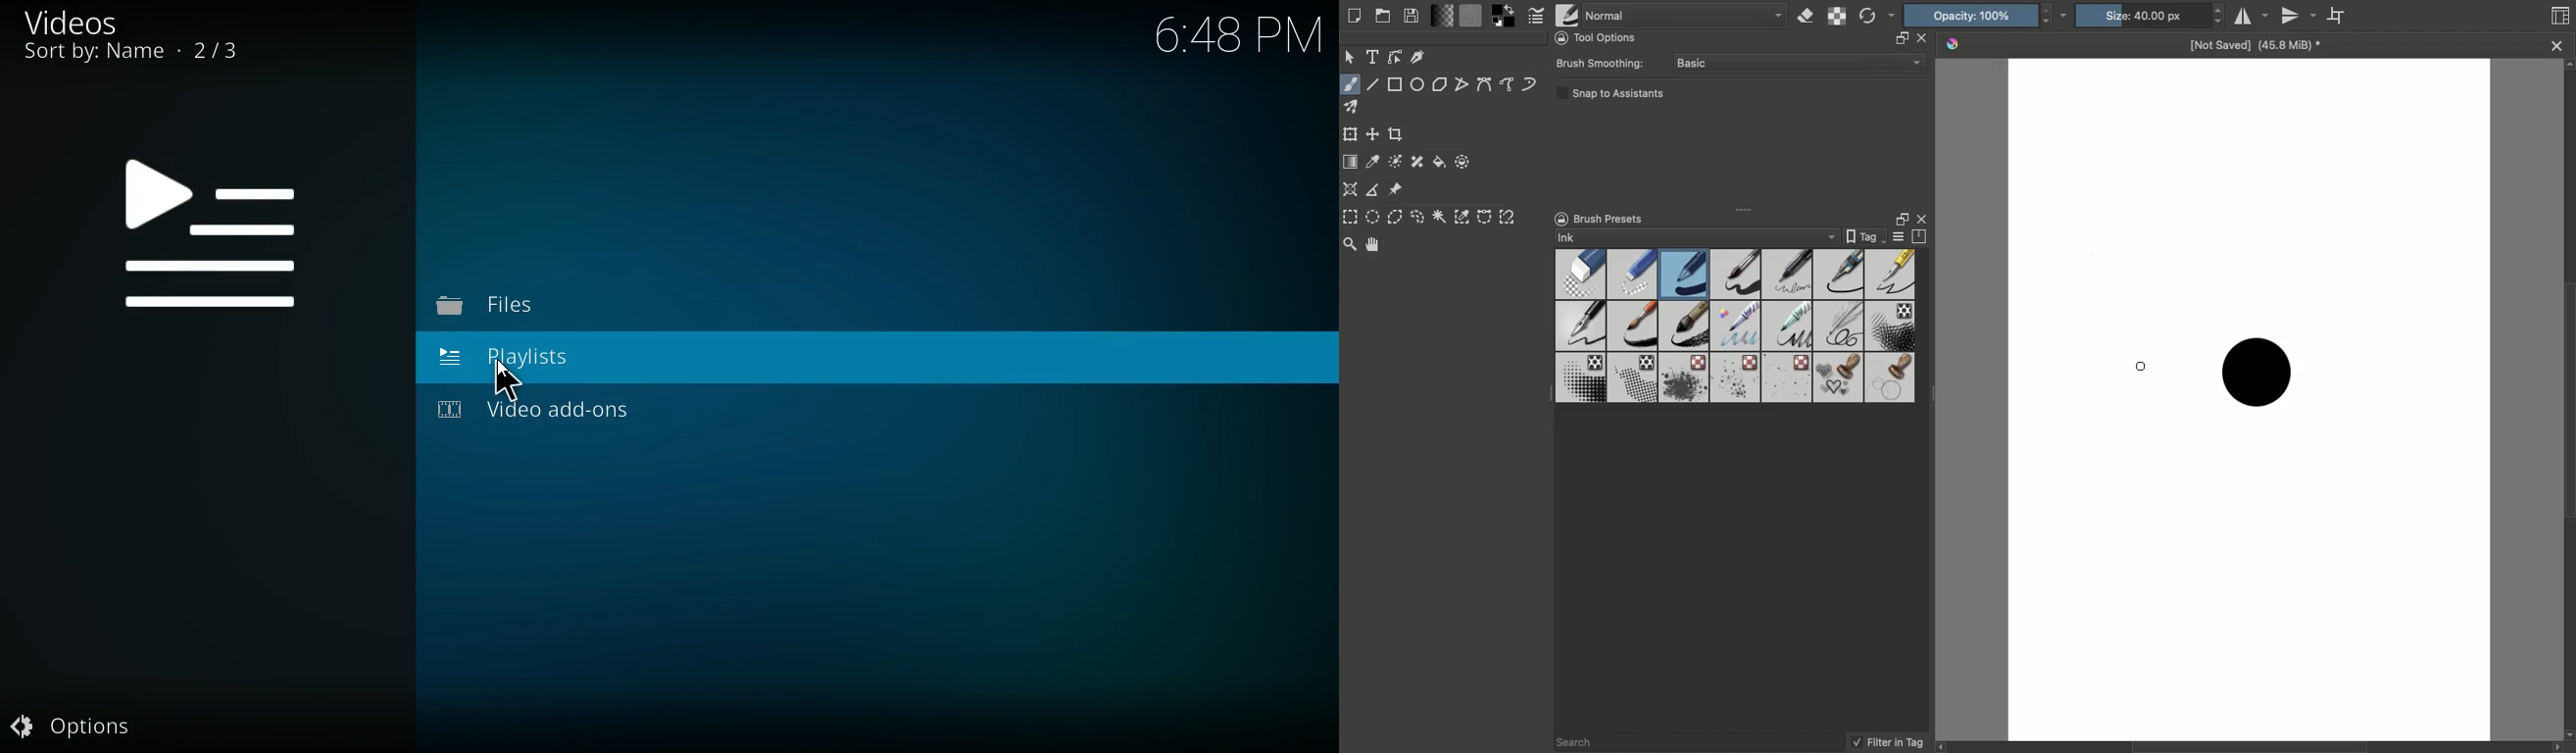 The width and height of the screenshot is (2576, 756). What do you see at coordinates (523, 309) in the screenshot?
I see `files` at bounding box center [523, 309].